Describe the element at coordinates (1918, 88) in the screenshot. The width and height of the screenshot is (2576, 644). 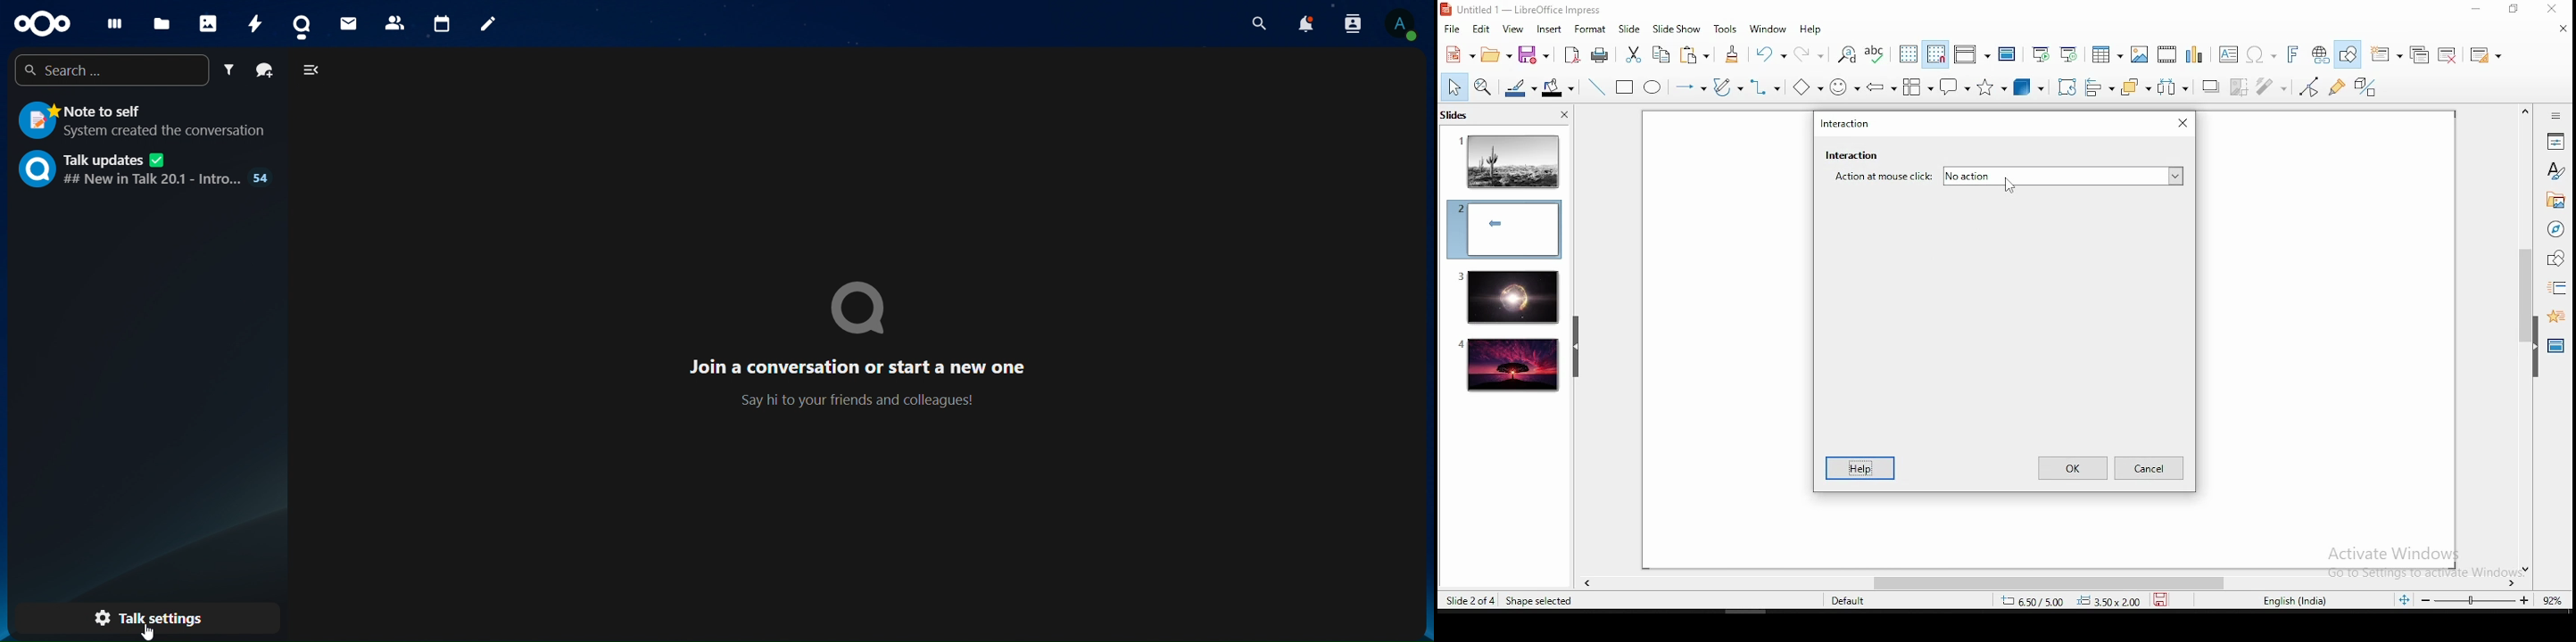
I see `flowchart` at that location.